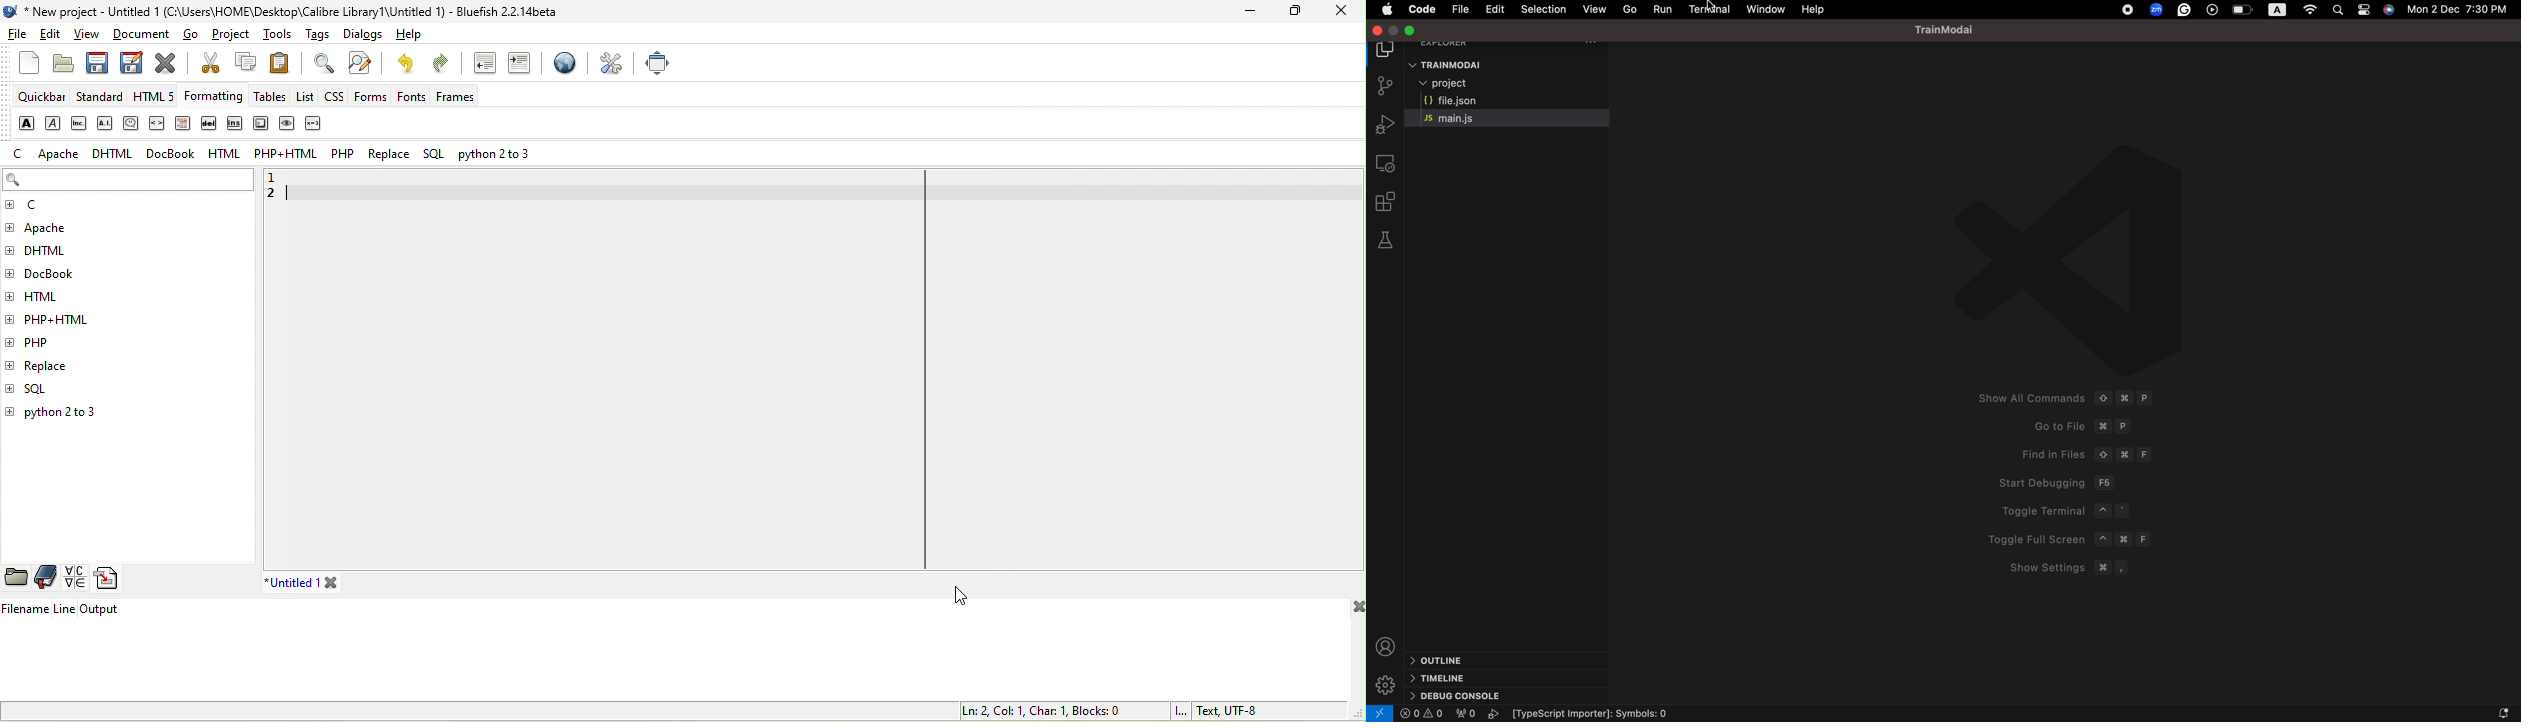 The image size is (2548, 728). What do you see at coordinates (17, 578) in the screenshot?
I see `file browser` at bounding box center [17, 578].